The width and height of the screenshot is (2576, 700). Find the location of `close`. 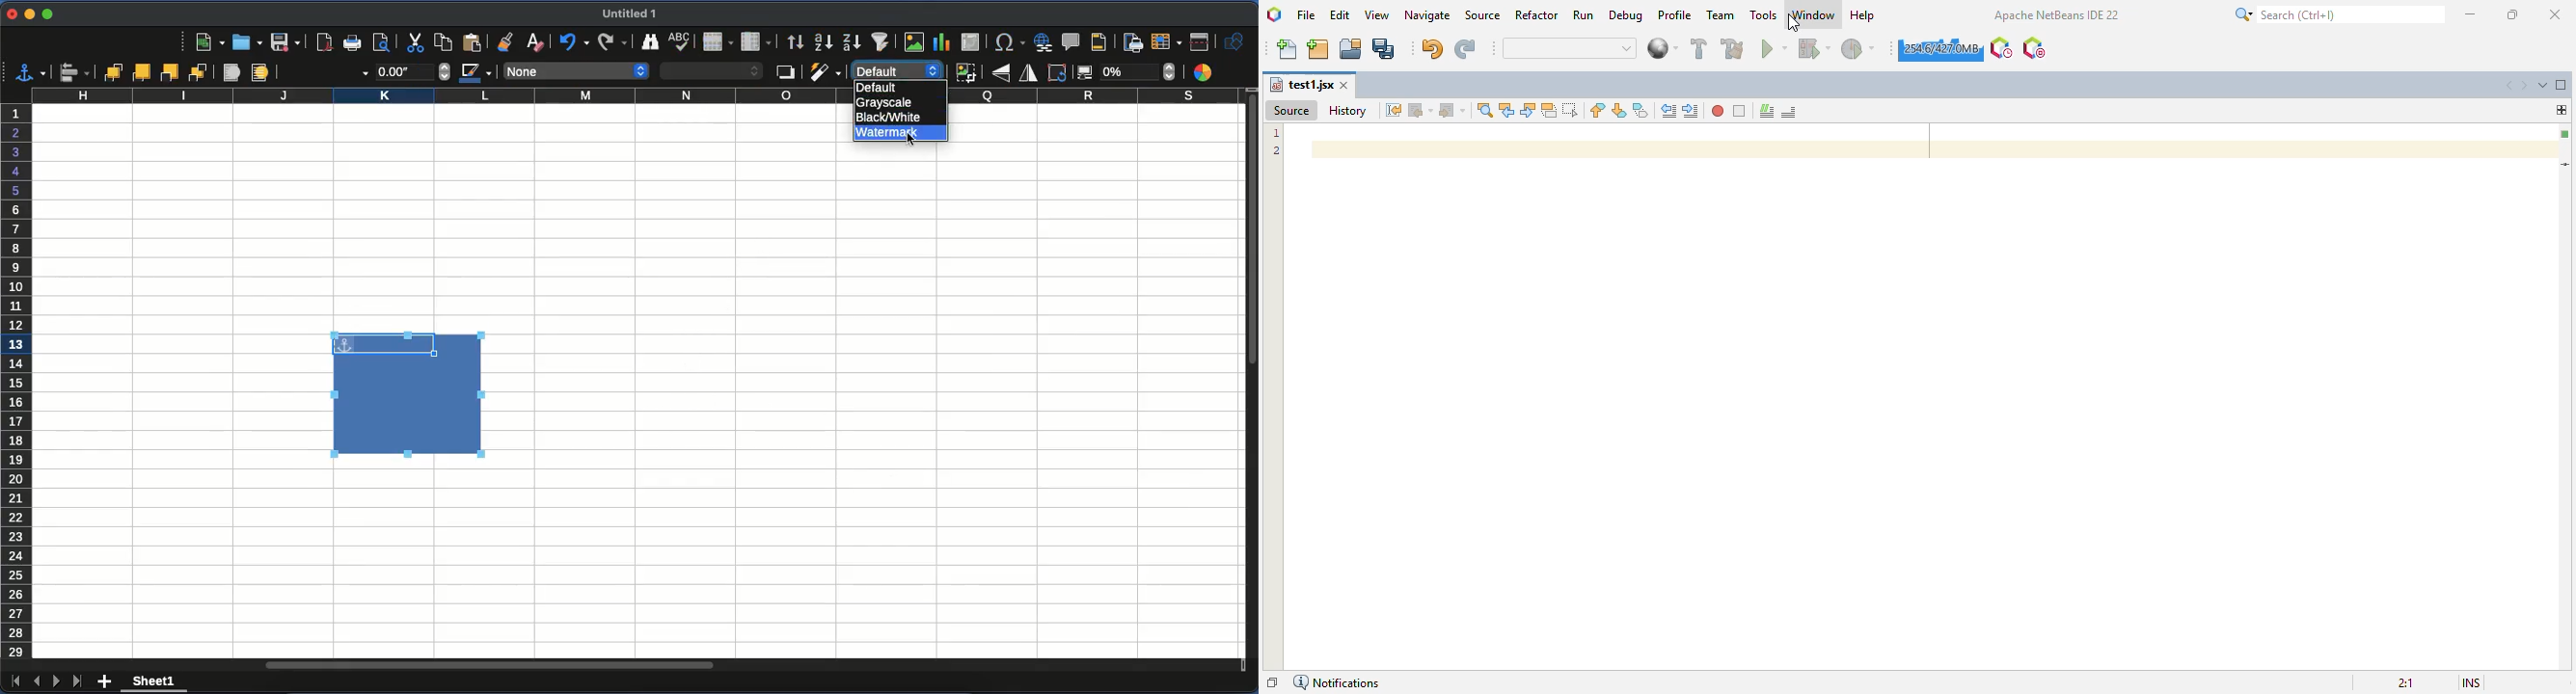

close is located at coordinates (1345, 86).